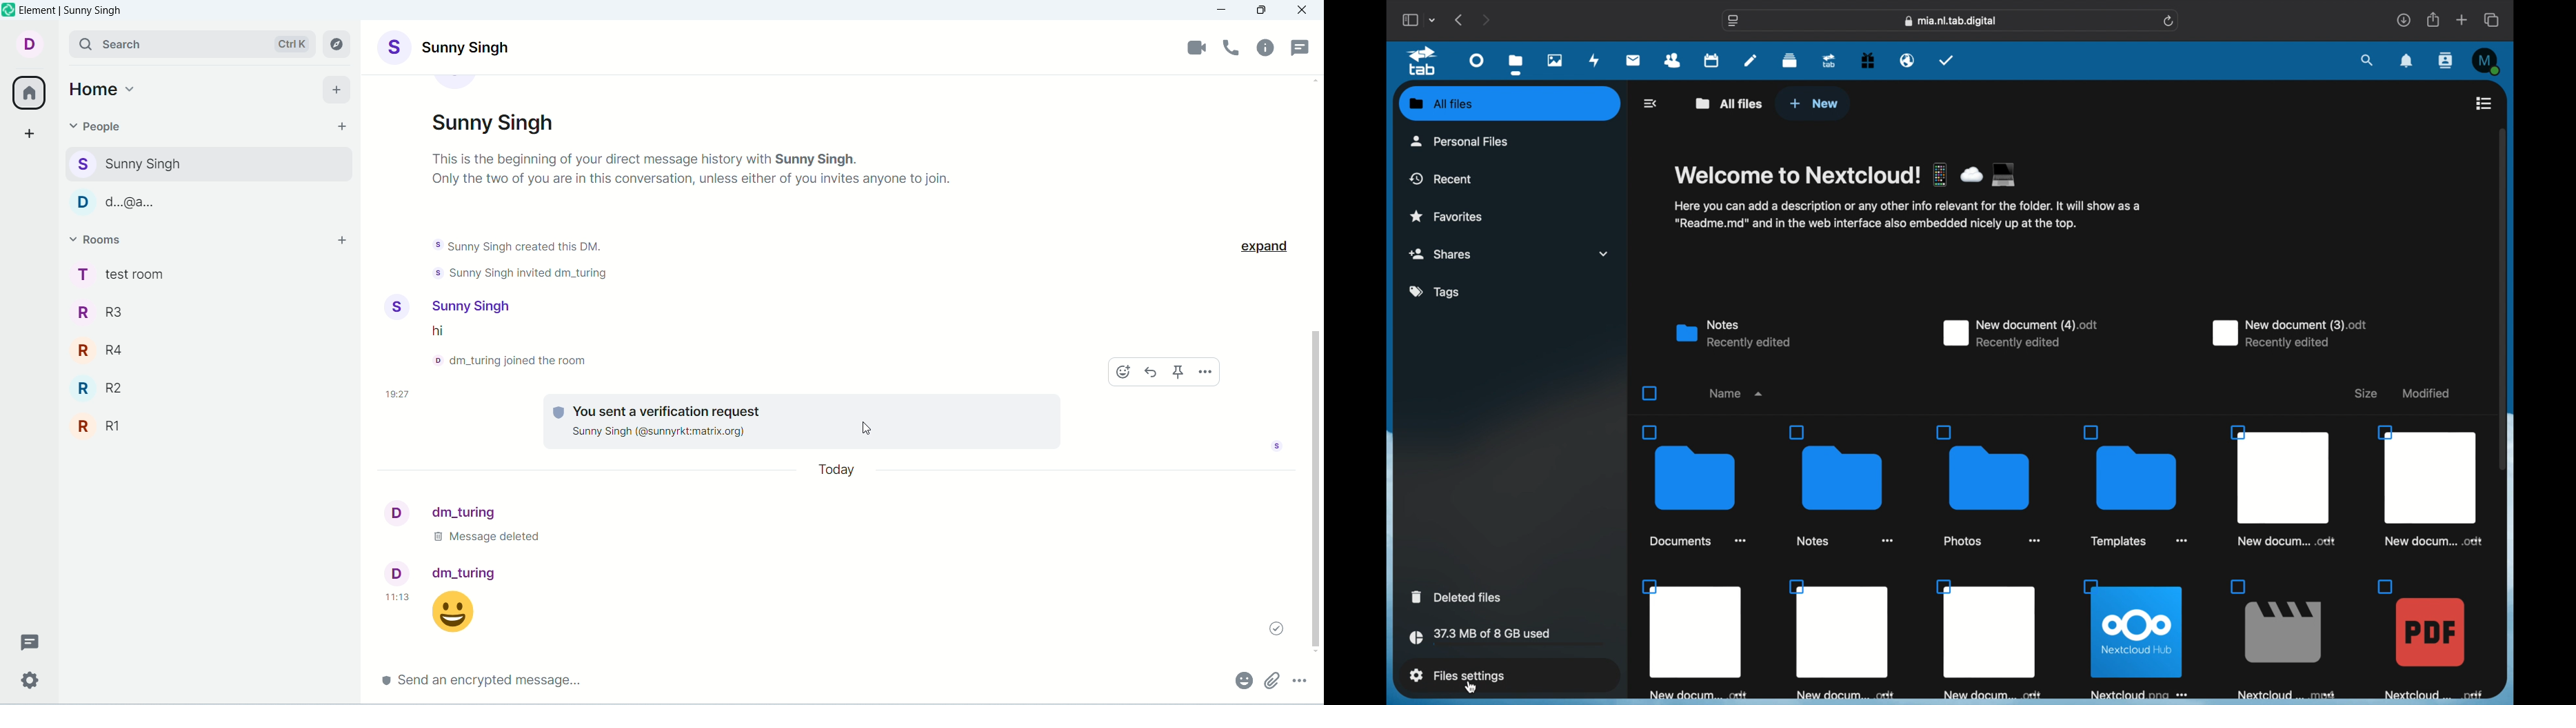 The height and width of the screenshot is (728, 2576). Describe the element at coordinates (694, 164) in the screenshot. I see `text` at that location.